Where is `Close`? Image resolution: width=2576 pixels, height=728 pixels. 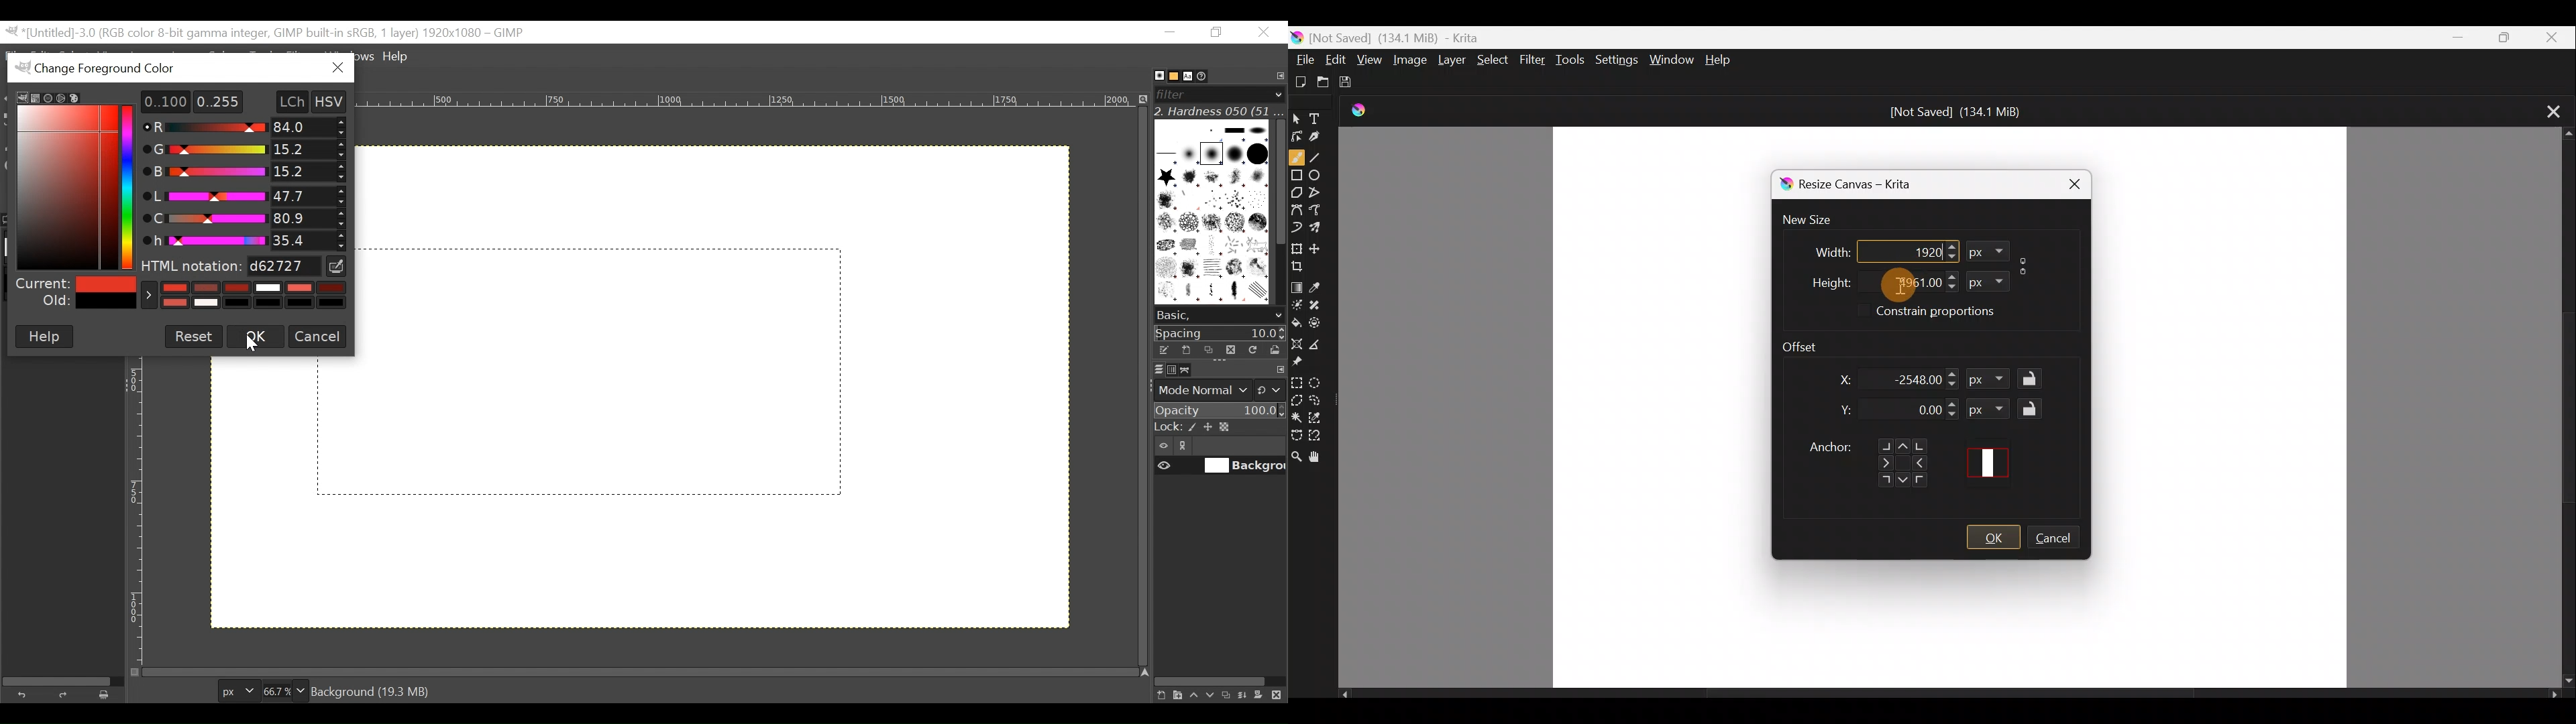
Close is located at coordinates (1263, 33).